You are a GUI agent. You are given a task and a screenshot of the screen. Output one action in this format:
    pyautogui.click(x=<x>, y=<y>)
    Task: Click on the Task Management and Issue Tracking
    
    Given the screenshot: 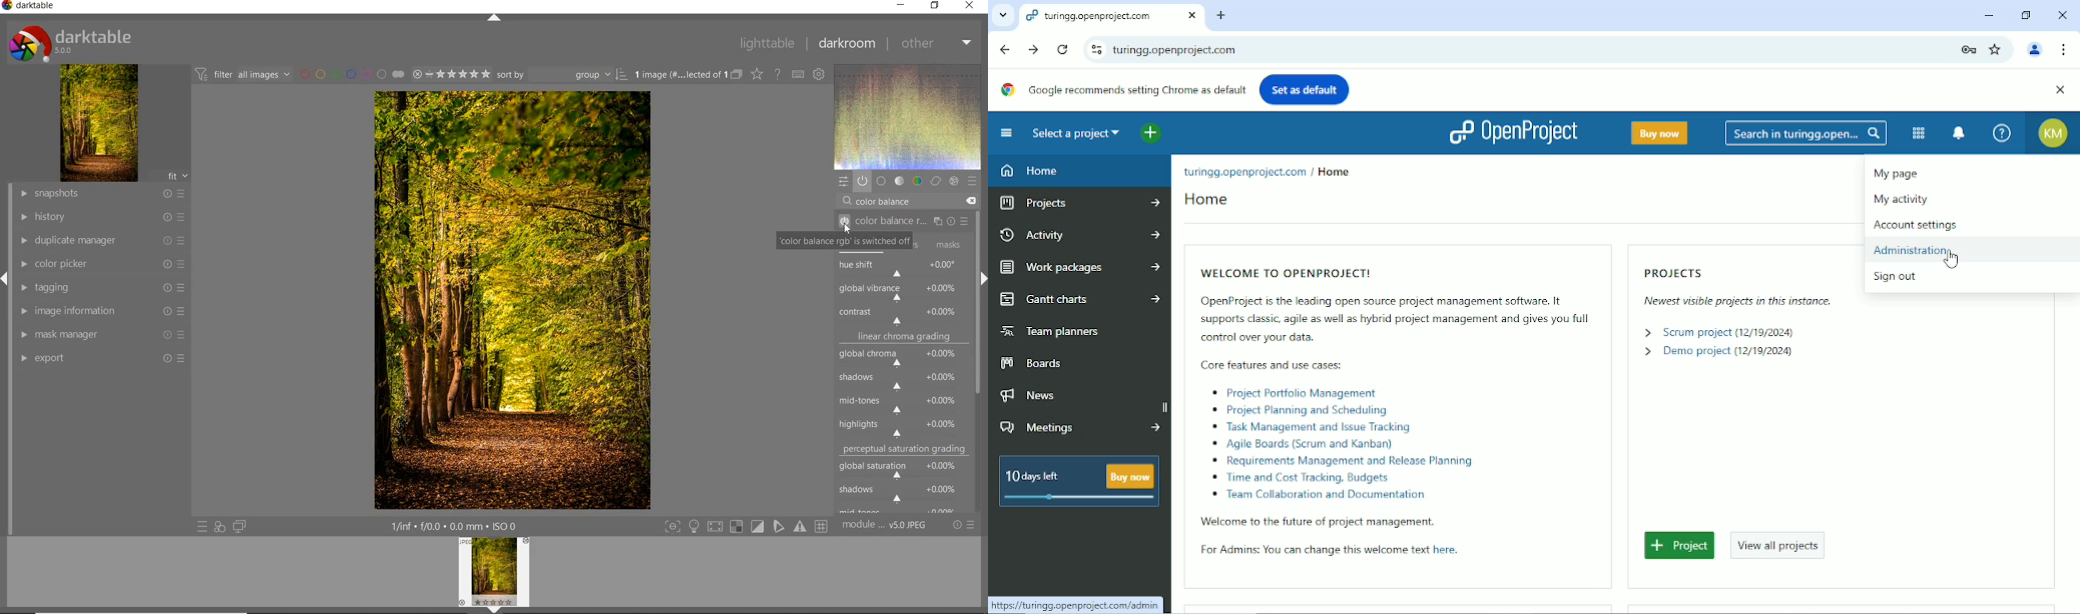 What is the action you would take?
    pyautogui.click(x=1314, y=427)
    